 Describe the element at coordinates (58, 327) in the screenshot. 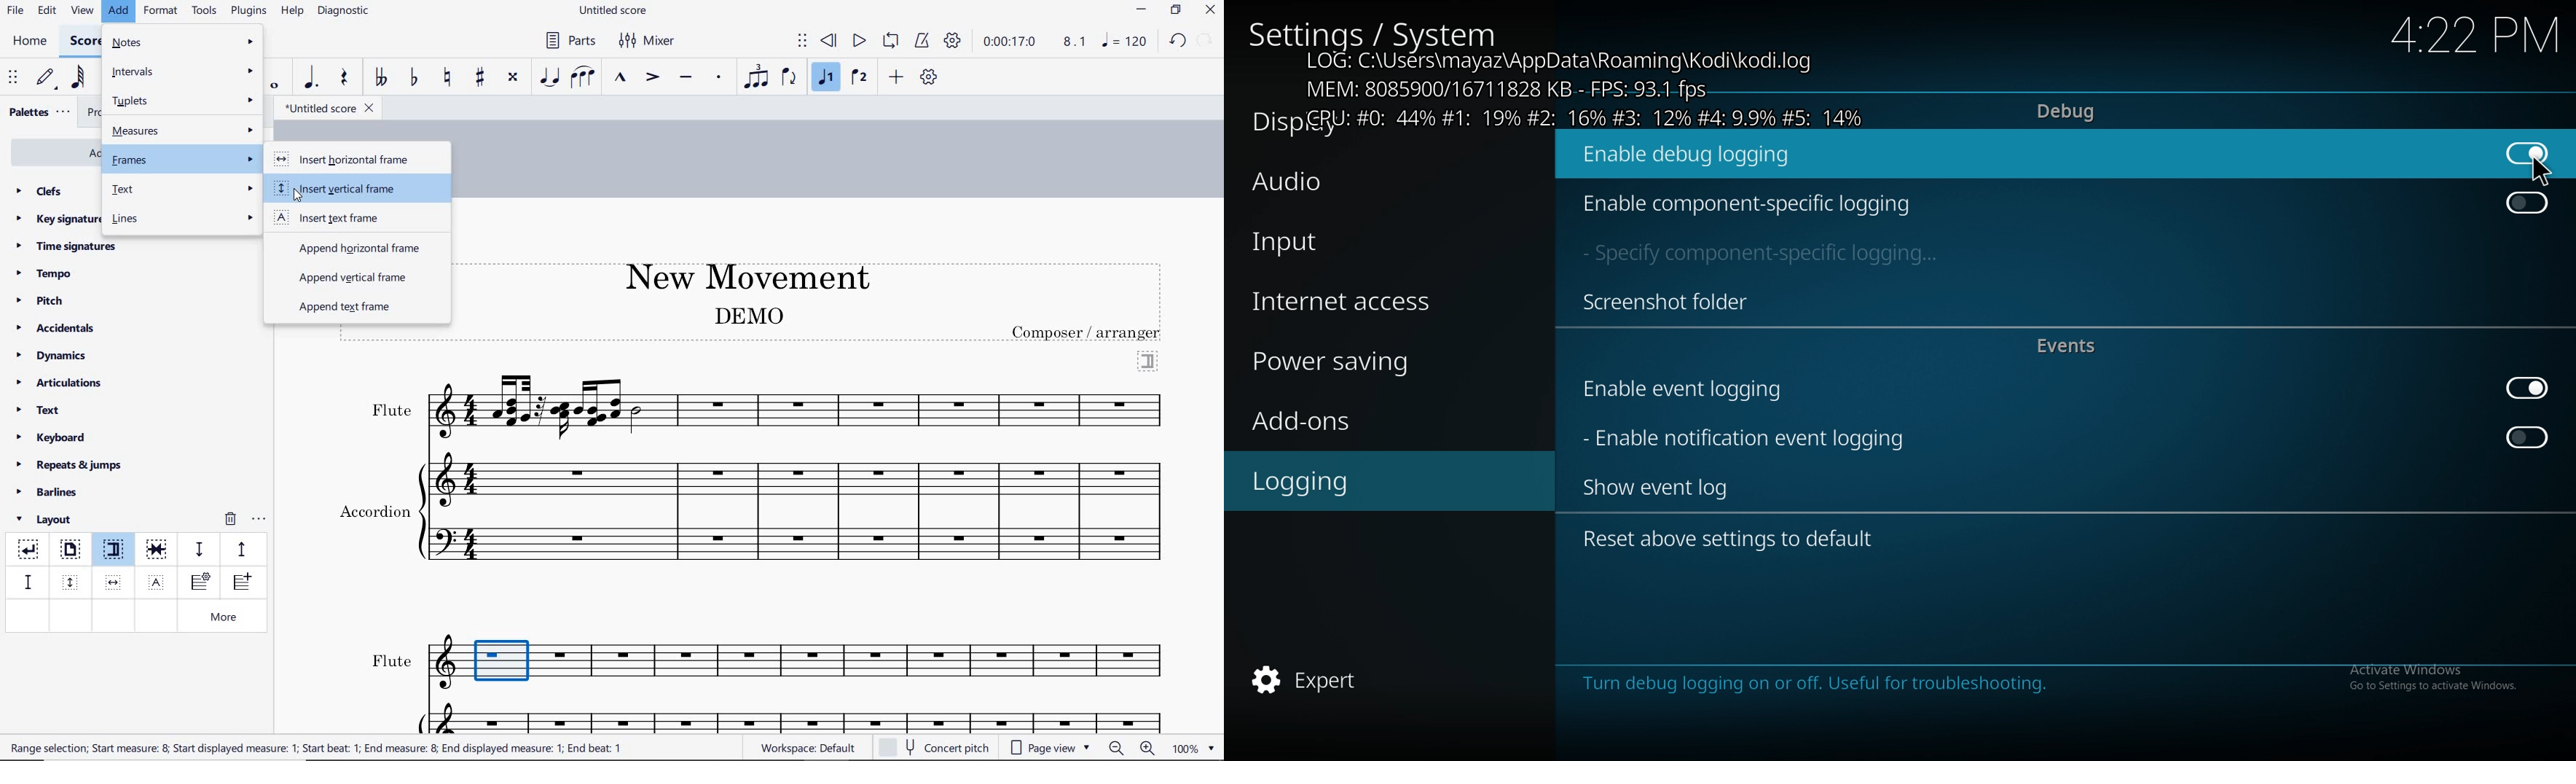

I see `accidentals` at that location.